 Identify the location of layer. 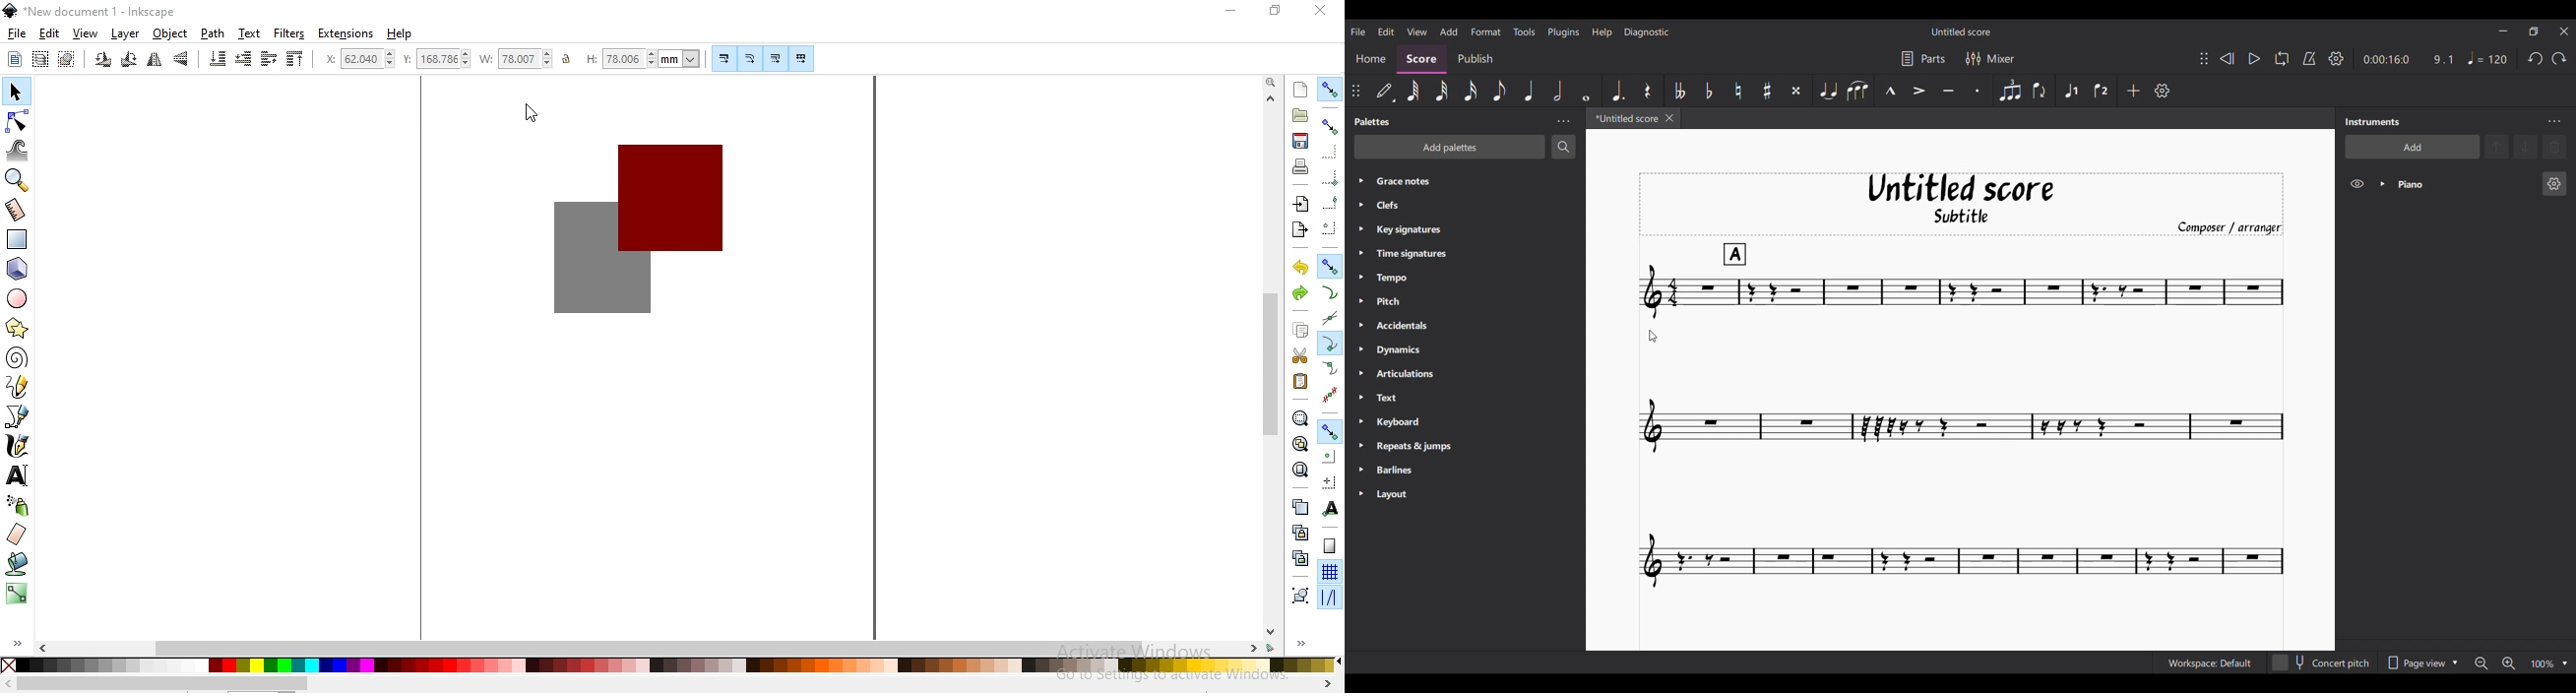
(125, 34).